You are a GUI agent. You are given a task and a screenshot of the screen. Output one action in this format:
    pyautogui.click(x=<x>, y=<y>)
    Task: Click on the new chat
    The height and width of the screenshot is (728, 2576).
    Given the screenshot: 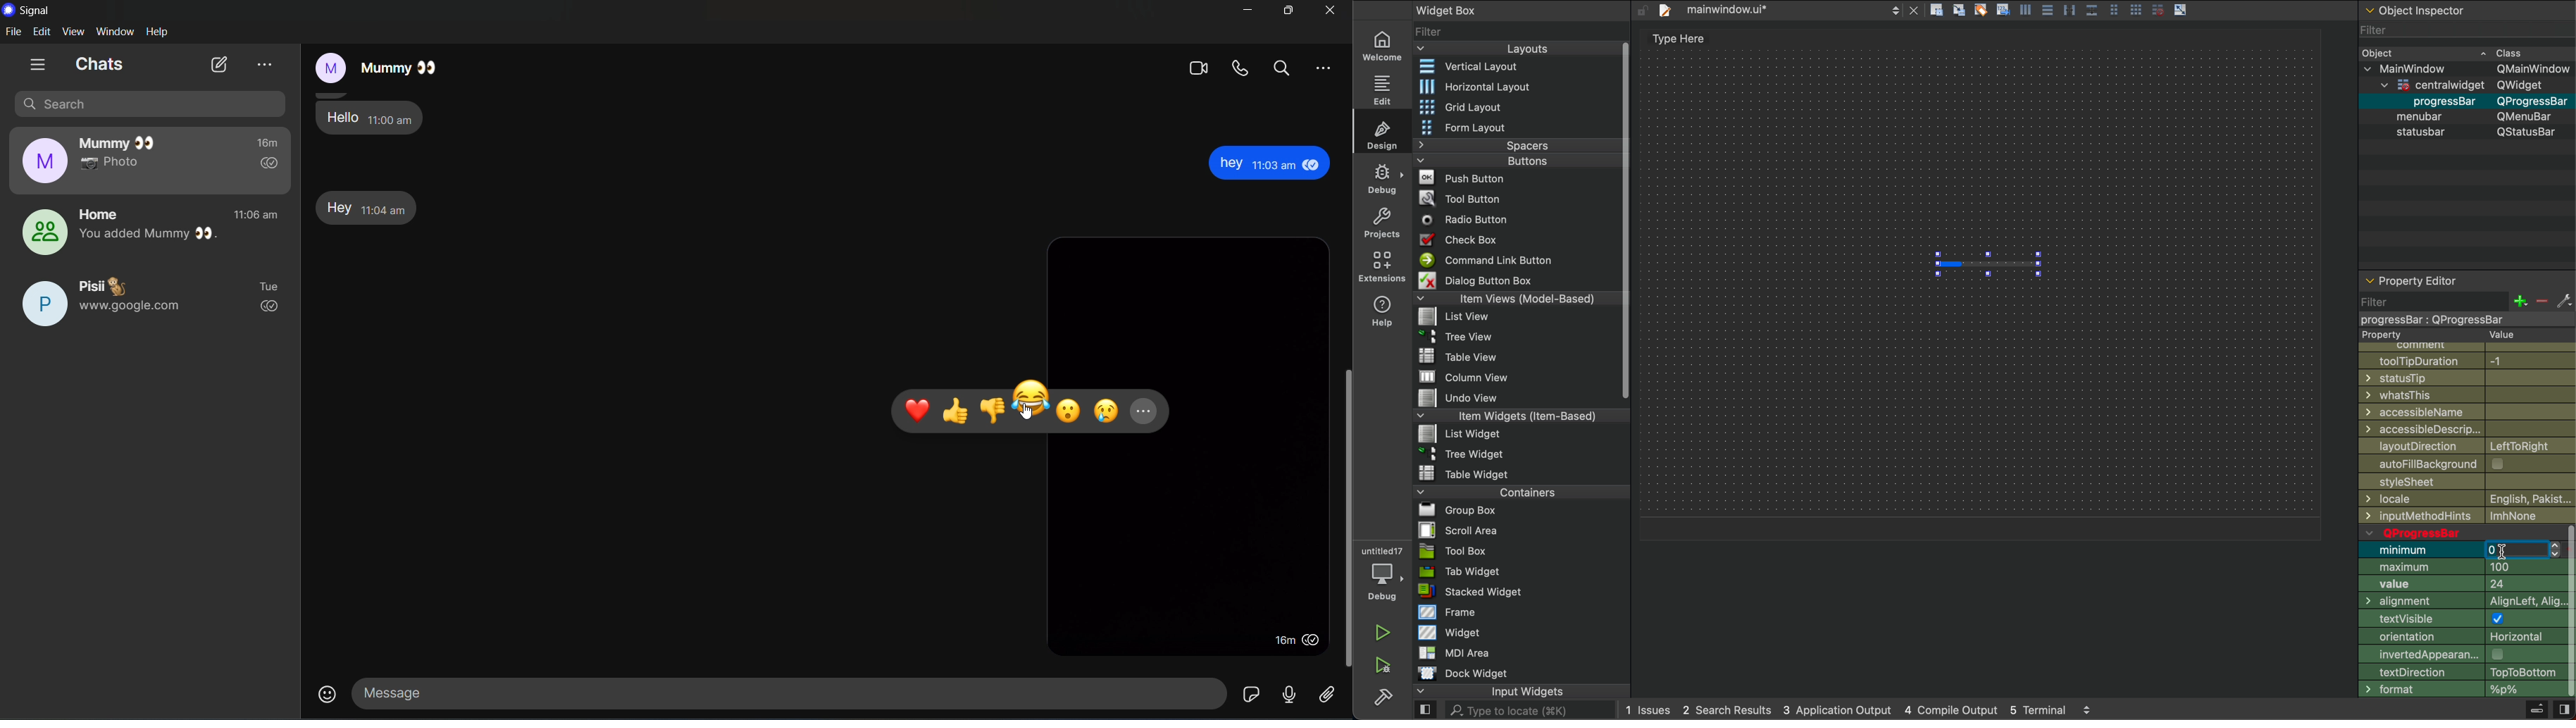 What is the action you would take?
    pyautogui.click(x=219, y=64)
    